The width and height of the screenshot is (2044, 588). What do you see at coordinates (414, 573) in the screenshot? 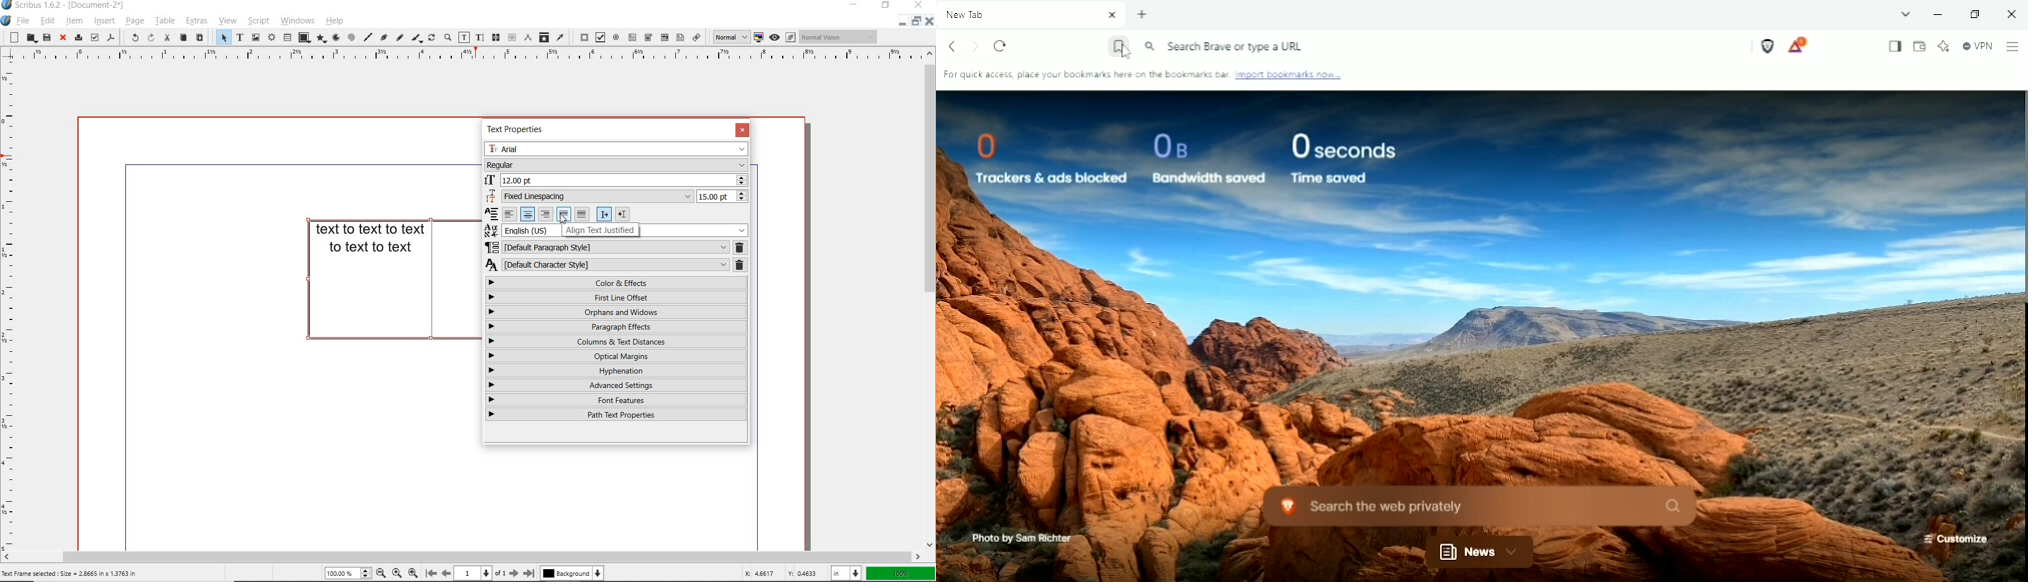
I see `zoom out` at bounding box center [414, 573].